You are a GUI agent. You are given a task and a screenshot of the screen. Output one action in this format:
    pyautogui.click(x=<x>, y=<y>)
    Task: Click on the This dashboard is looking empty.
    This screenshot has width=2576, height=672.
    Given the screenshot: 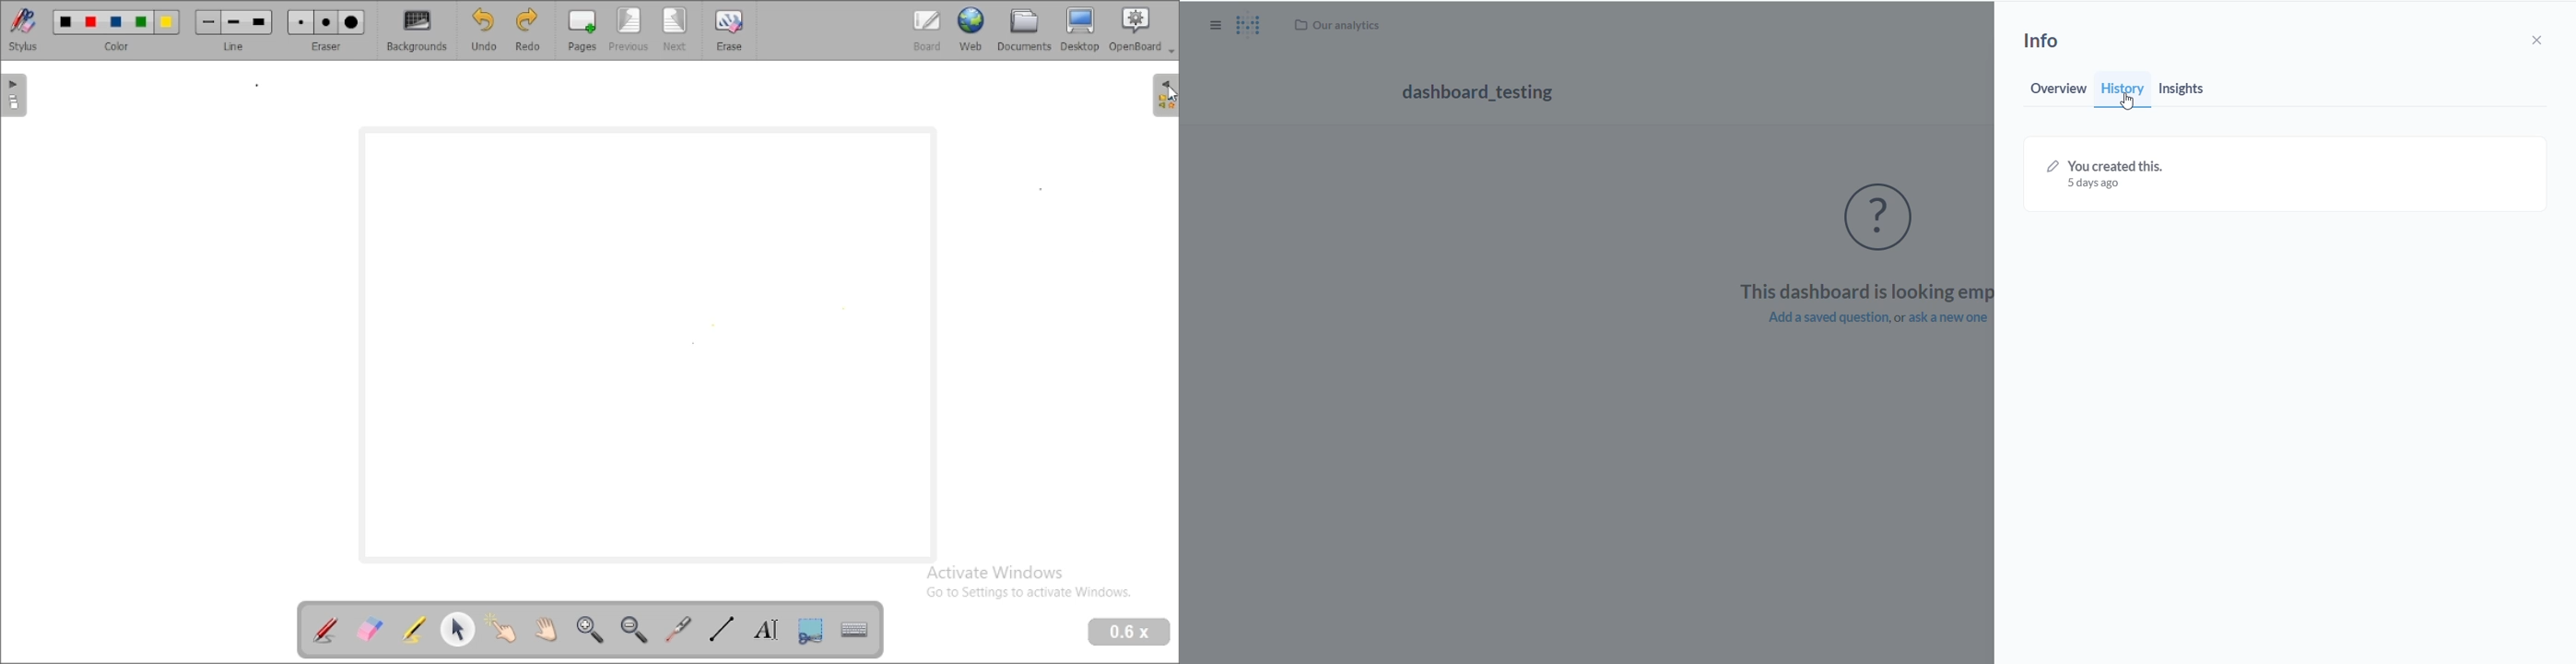 What is the action you would take?
    pyautogui.click(x=1861, y=290)
    